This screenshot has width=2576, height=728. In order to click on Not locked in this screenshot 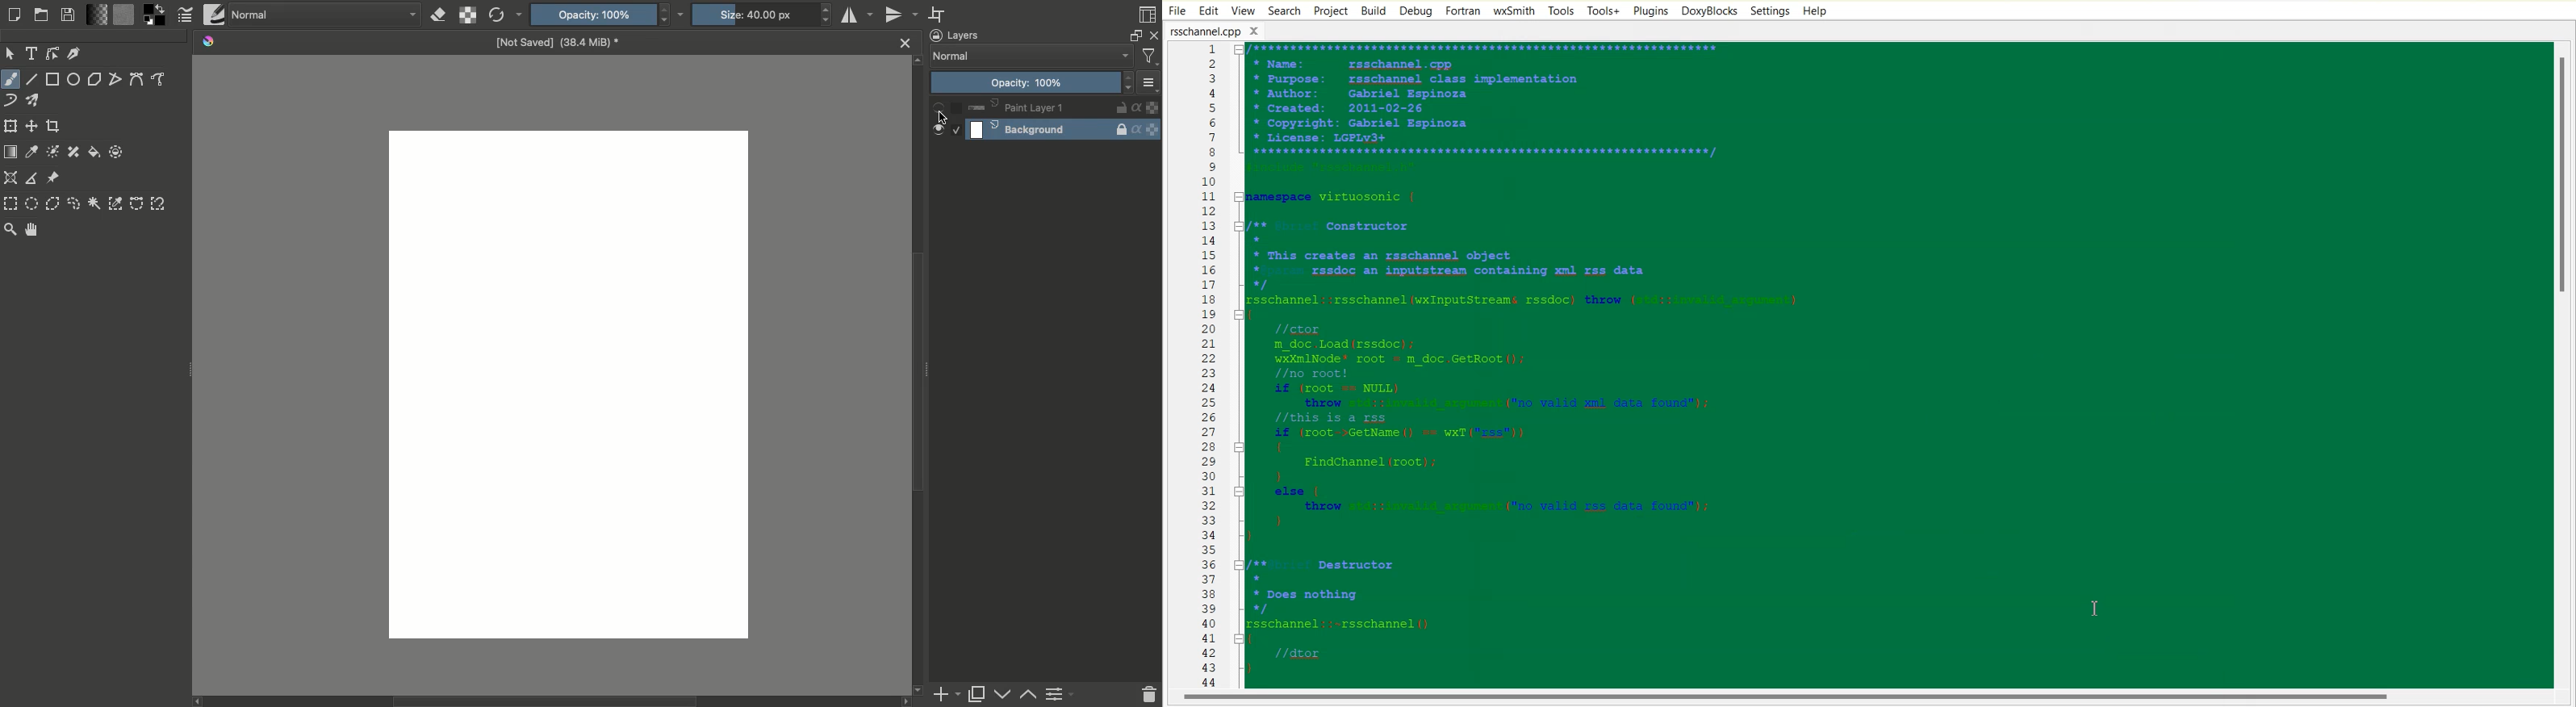, I will do `click(1122, 107)`.